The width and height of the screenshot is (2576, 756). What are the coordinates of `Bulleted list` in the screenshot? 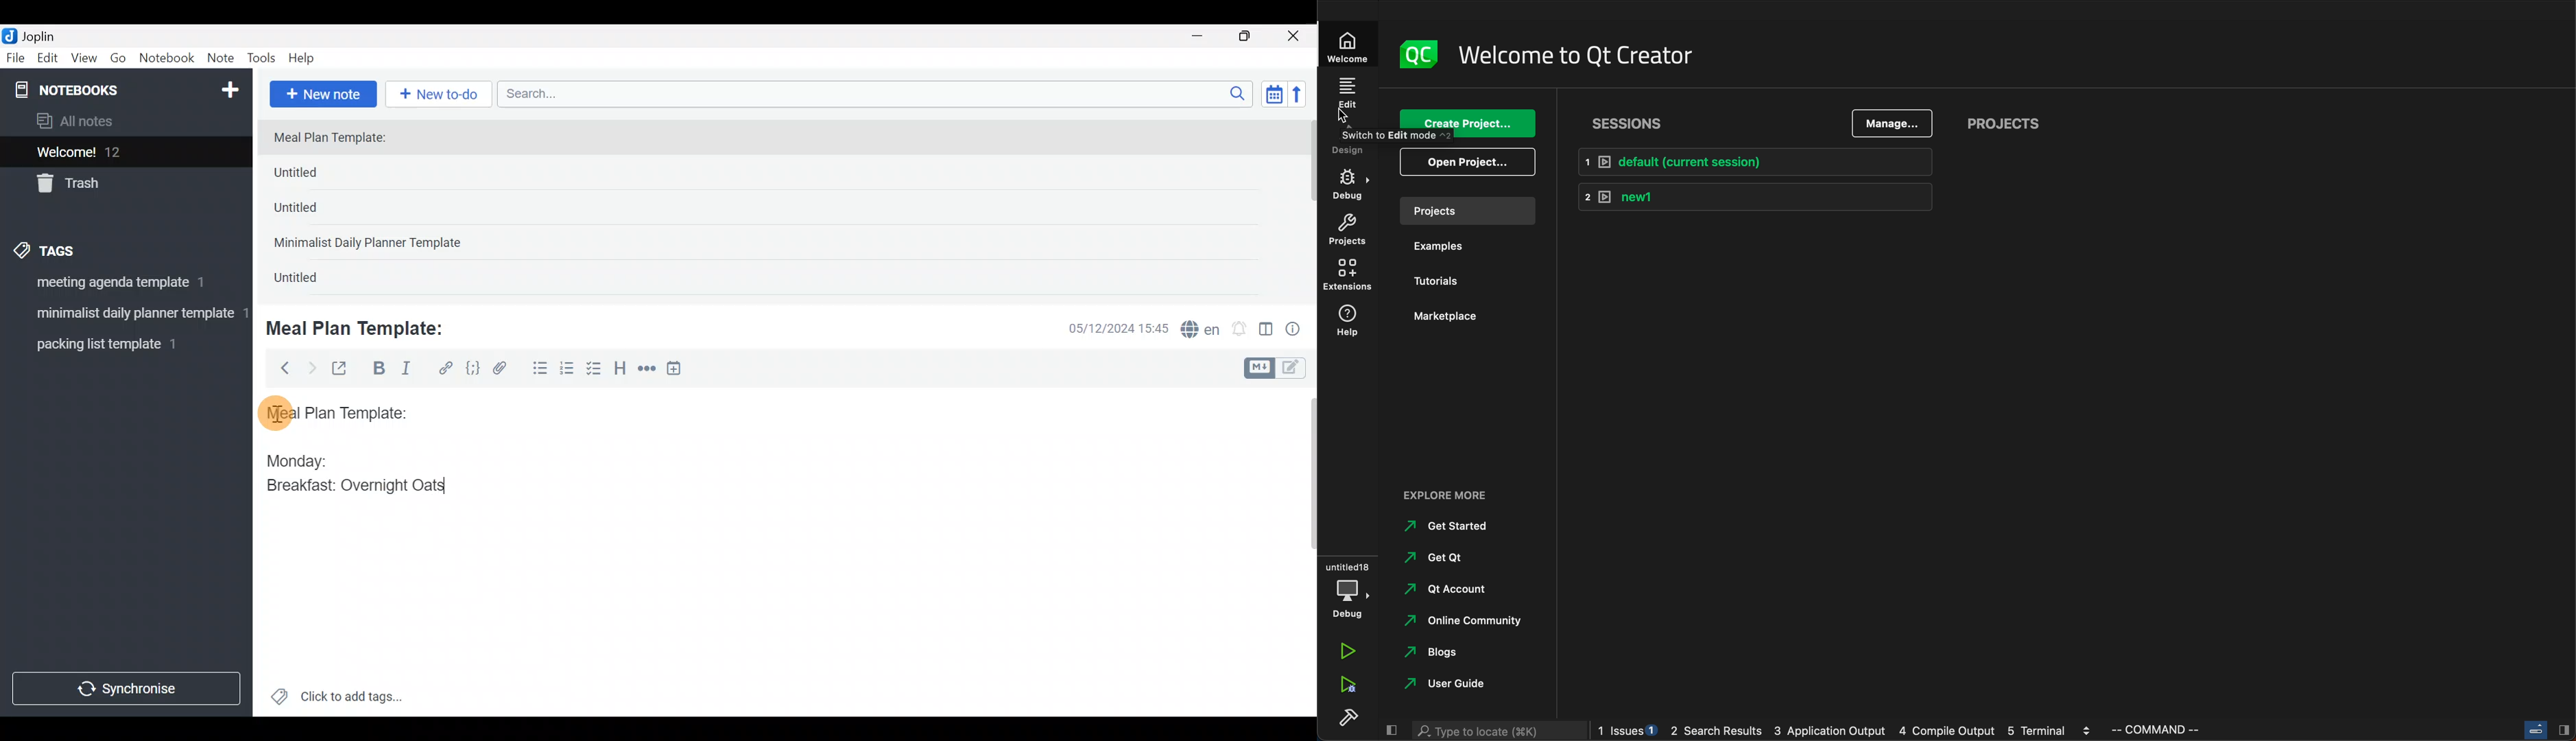 It's located at (537, 369).